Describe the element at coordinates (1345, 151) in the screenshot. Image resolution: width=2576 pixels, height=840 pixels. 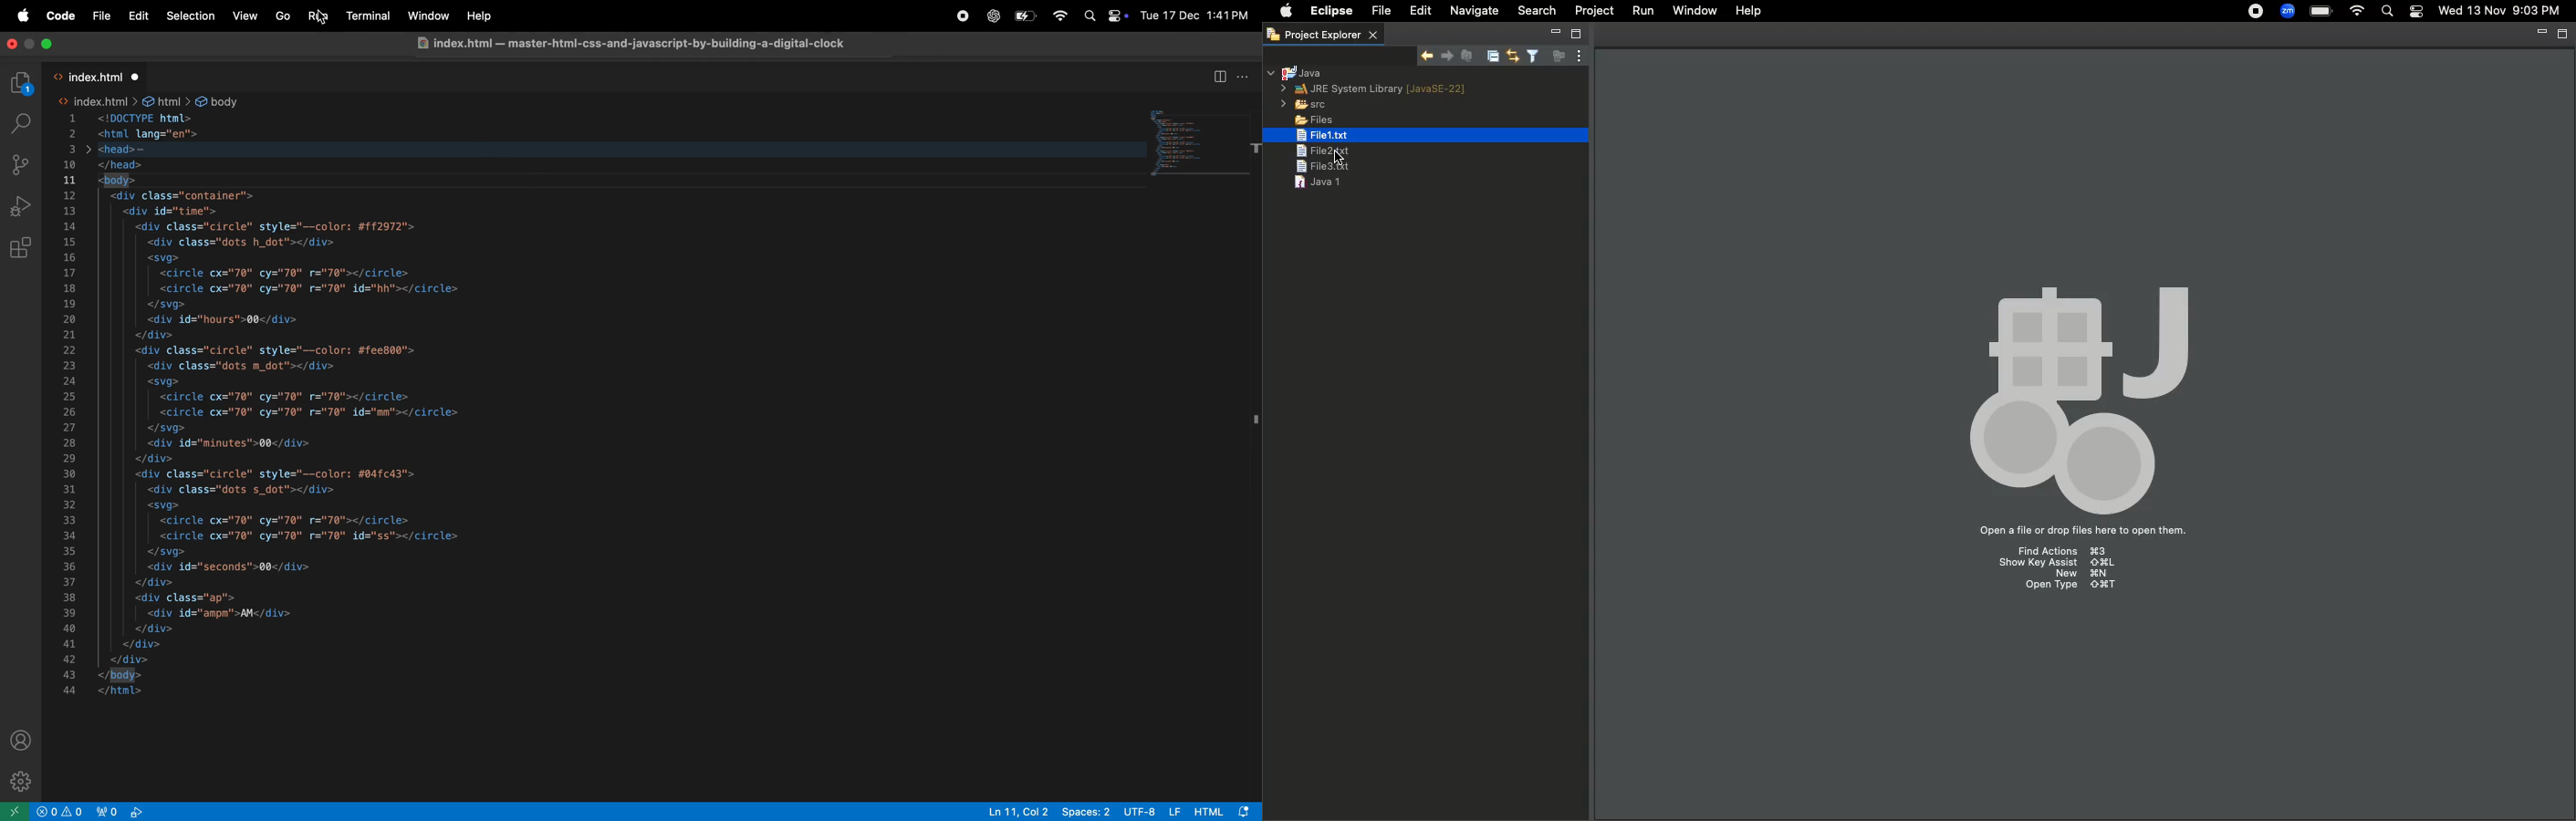
I see `Cursor` at that location.